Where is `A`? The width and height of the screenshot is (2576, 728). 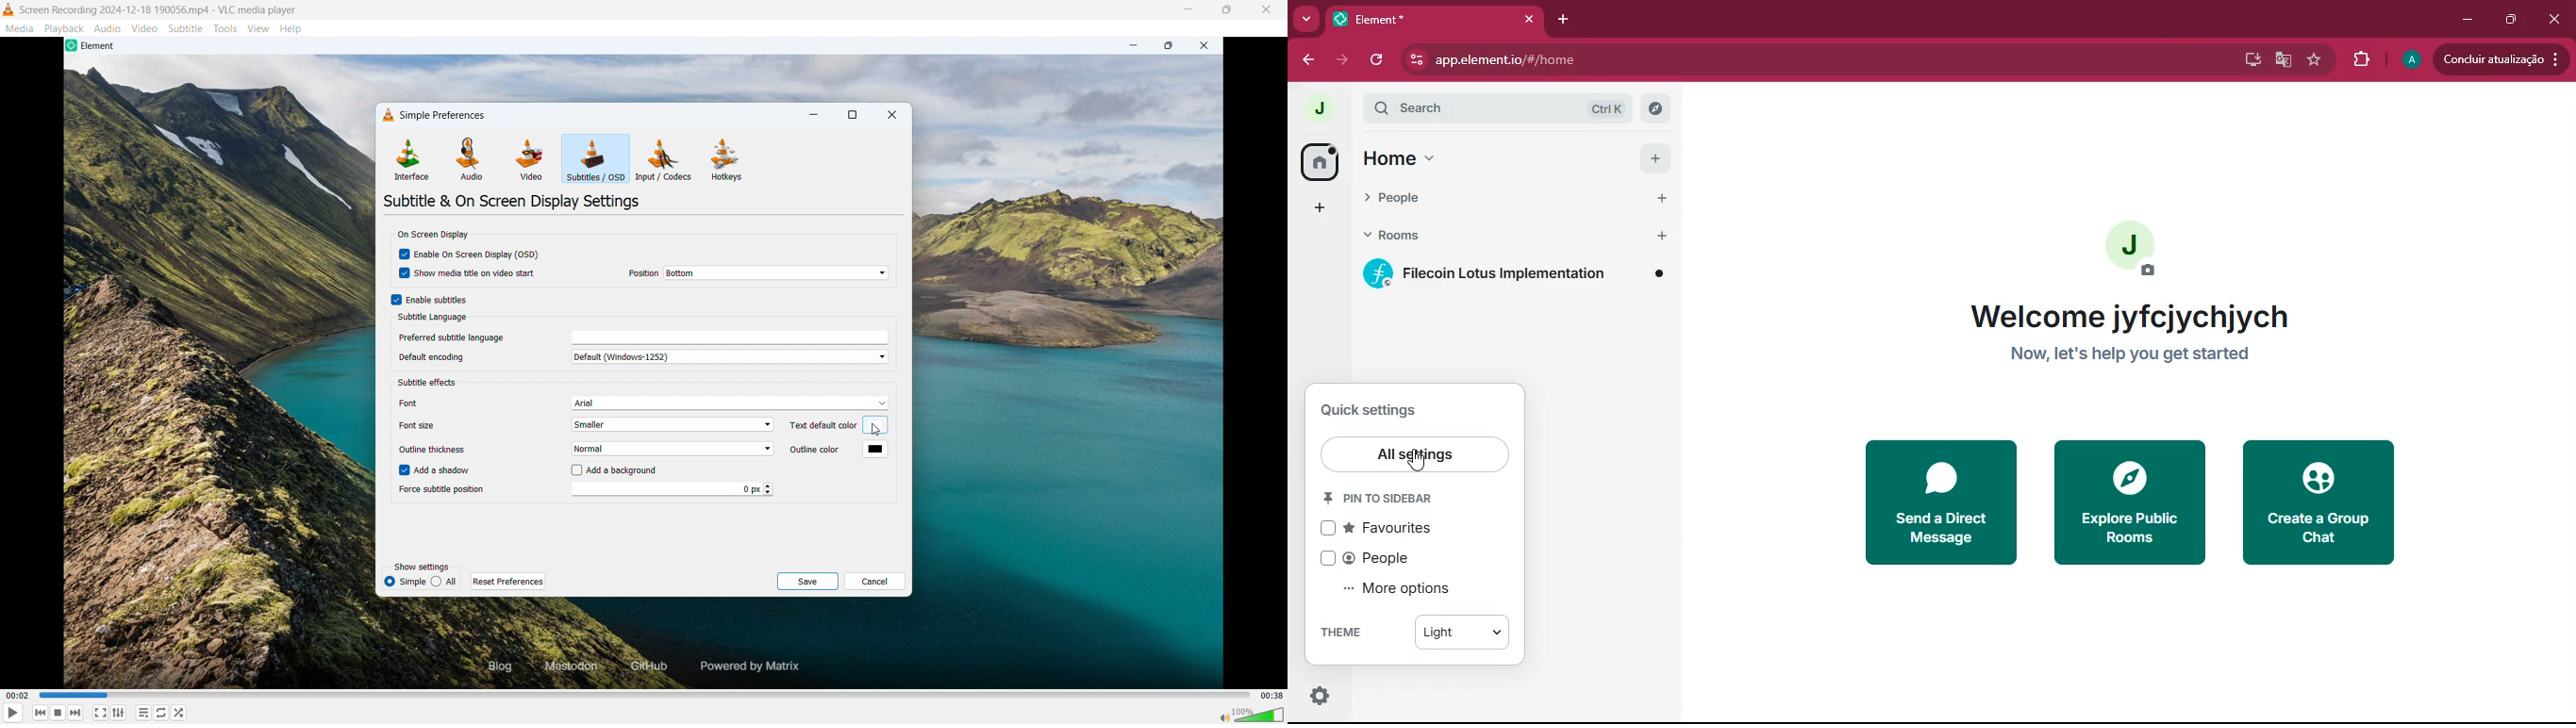 A is located at coordinates (2409, 58).